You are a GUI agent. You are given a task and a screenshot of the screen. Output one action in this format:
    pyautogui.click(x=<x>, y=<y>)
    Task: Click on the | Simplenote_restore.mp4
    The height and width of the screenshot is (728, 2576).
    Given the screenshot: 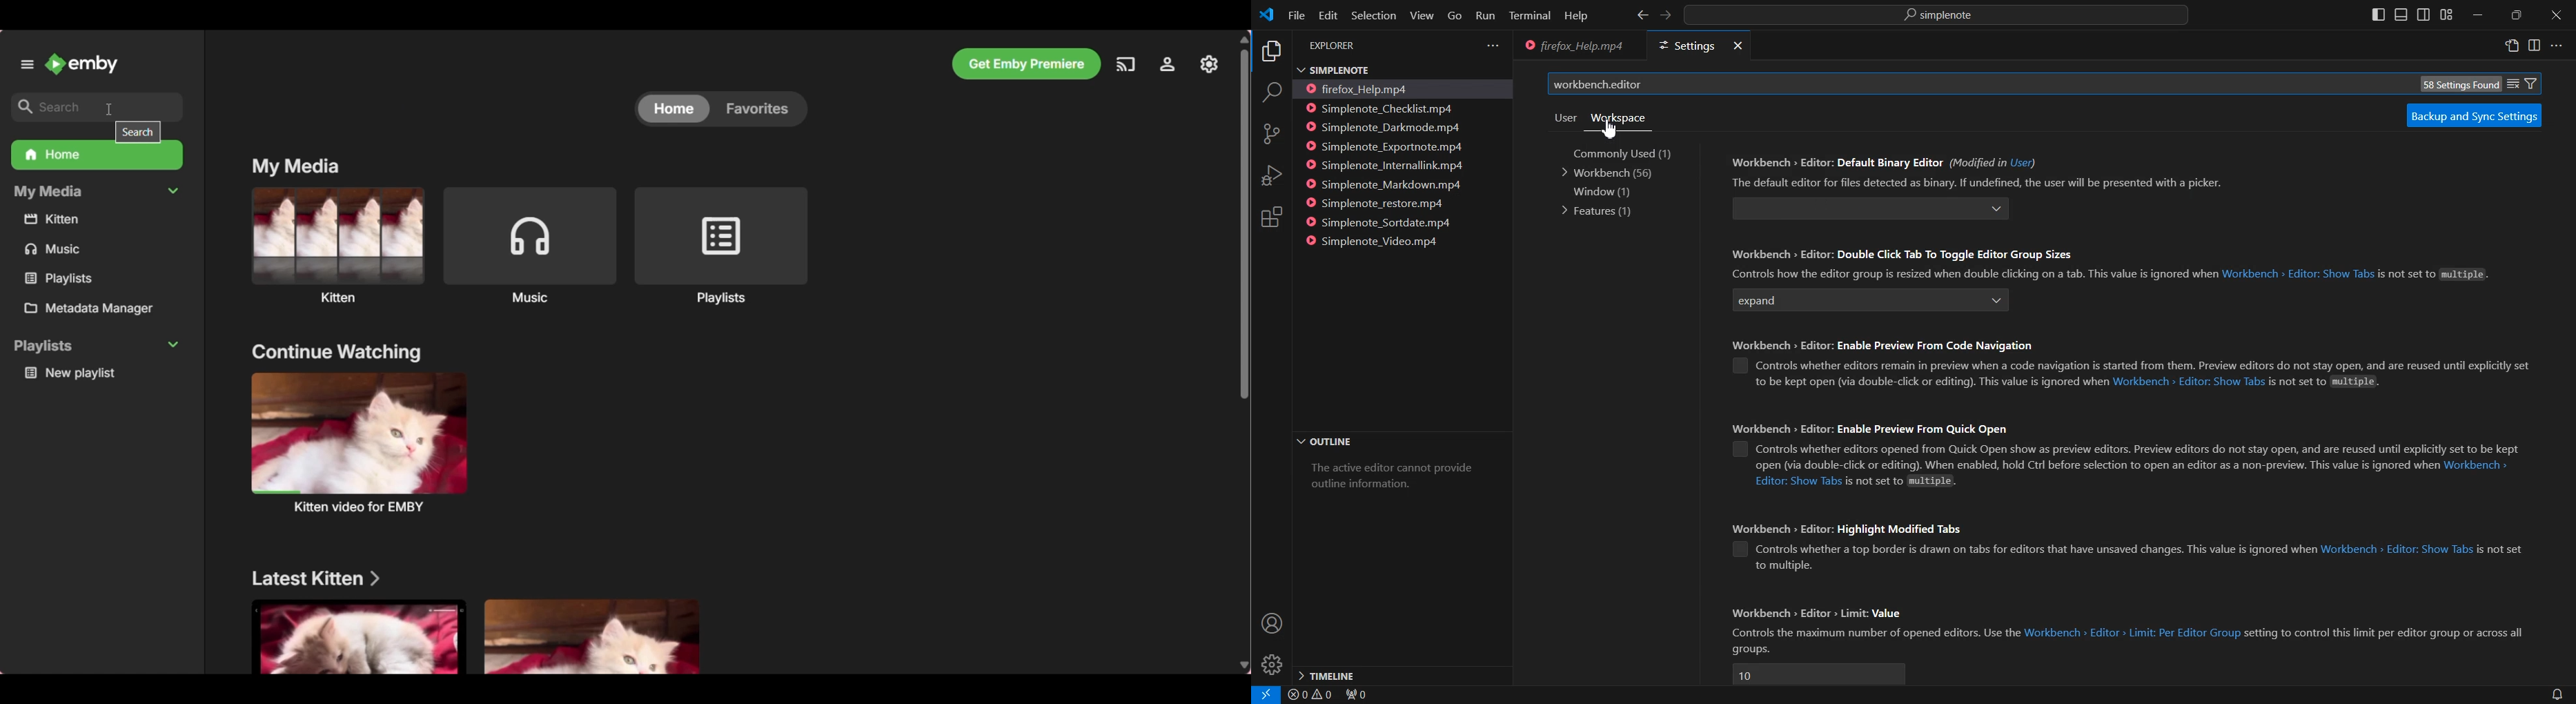 What is the action you would take?
    pyautogui.click(x=1379, y=204)
    